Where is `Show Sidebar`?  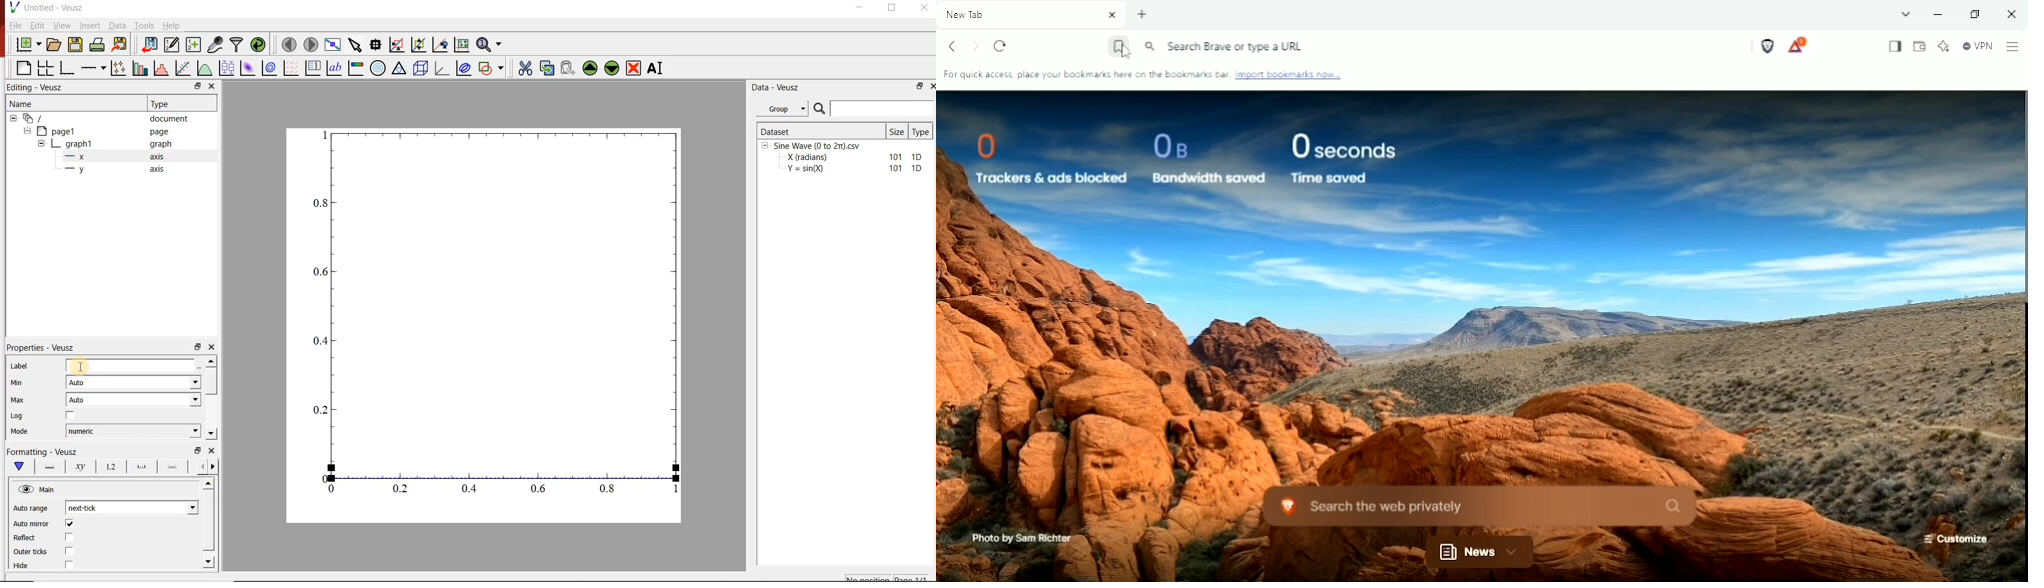 Show Sidebar is located at coordinates (1893, 46).